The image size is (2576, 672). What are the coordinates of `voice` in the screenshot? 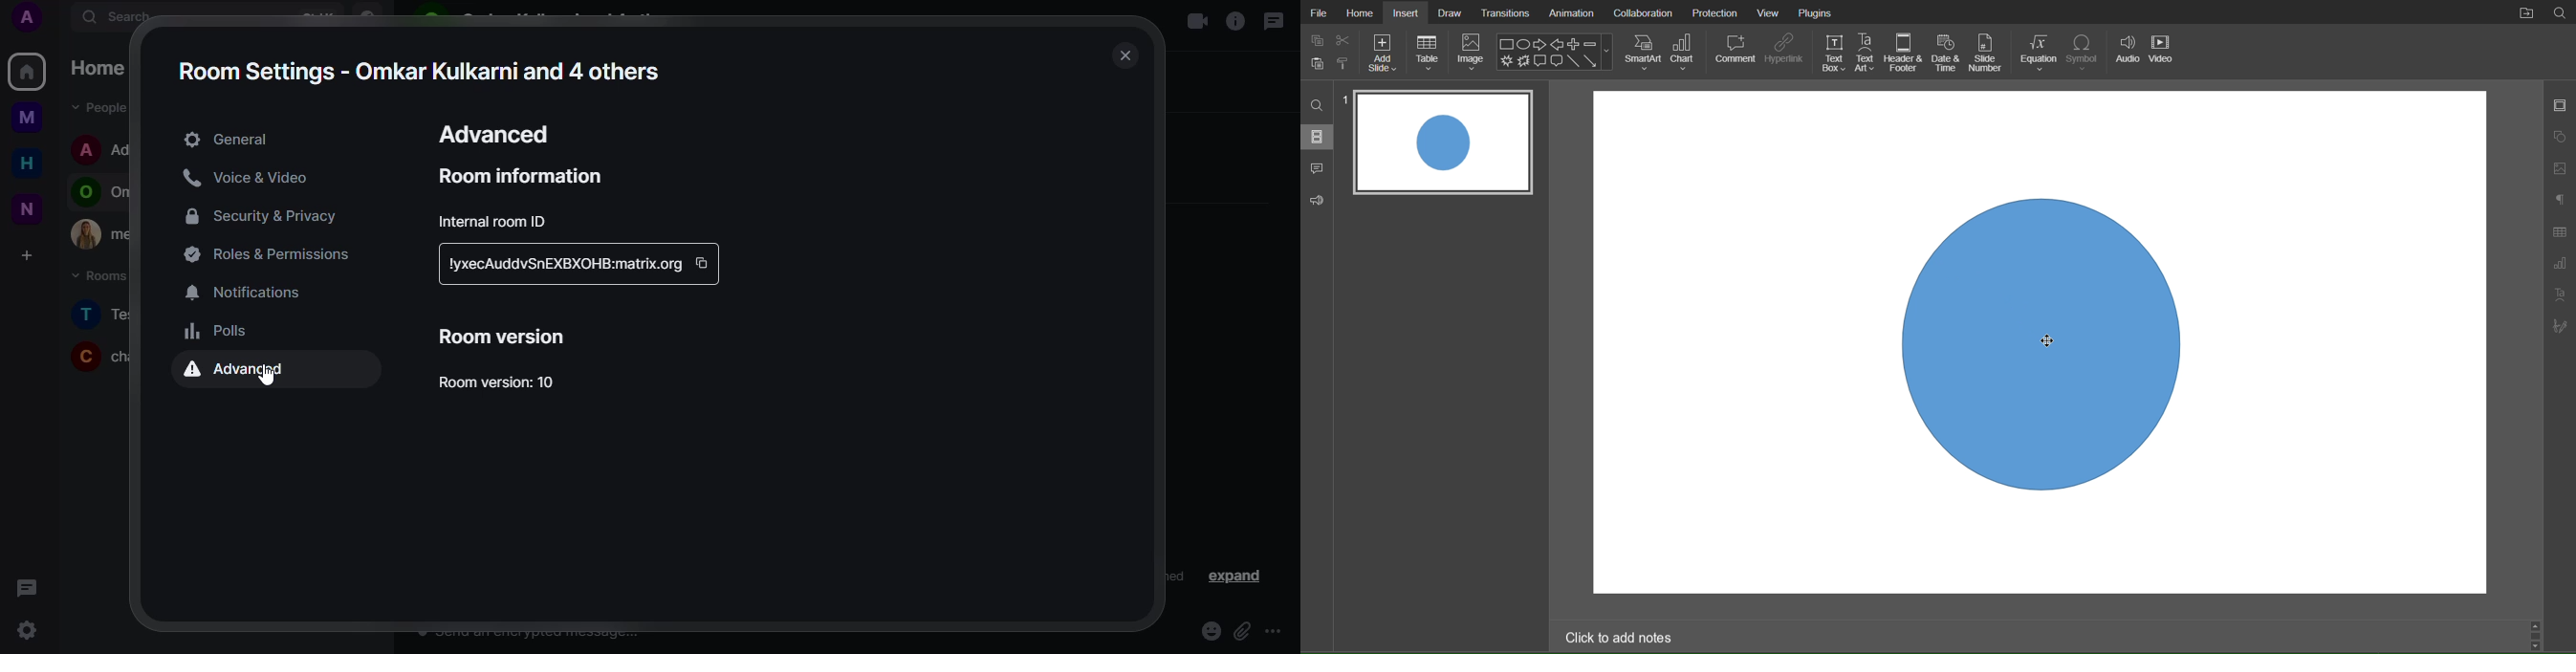 It's located at (252, 178).